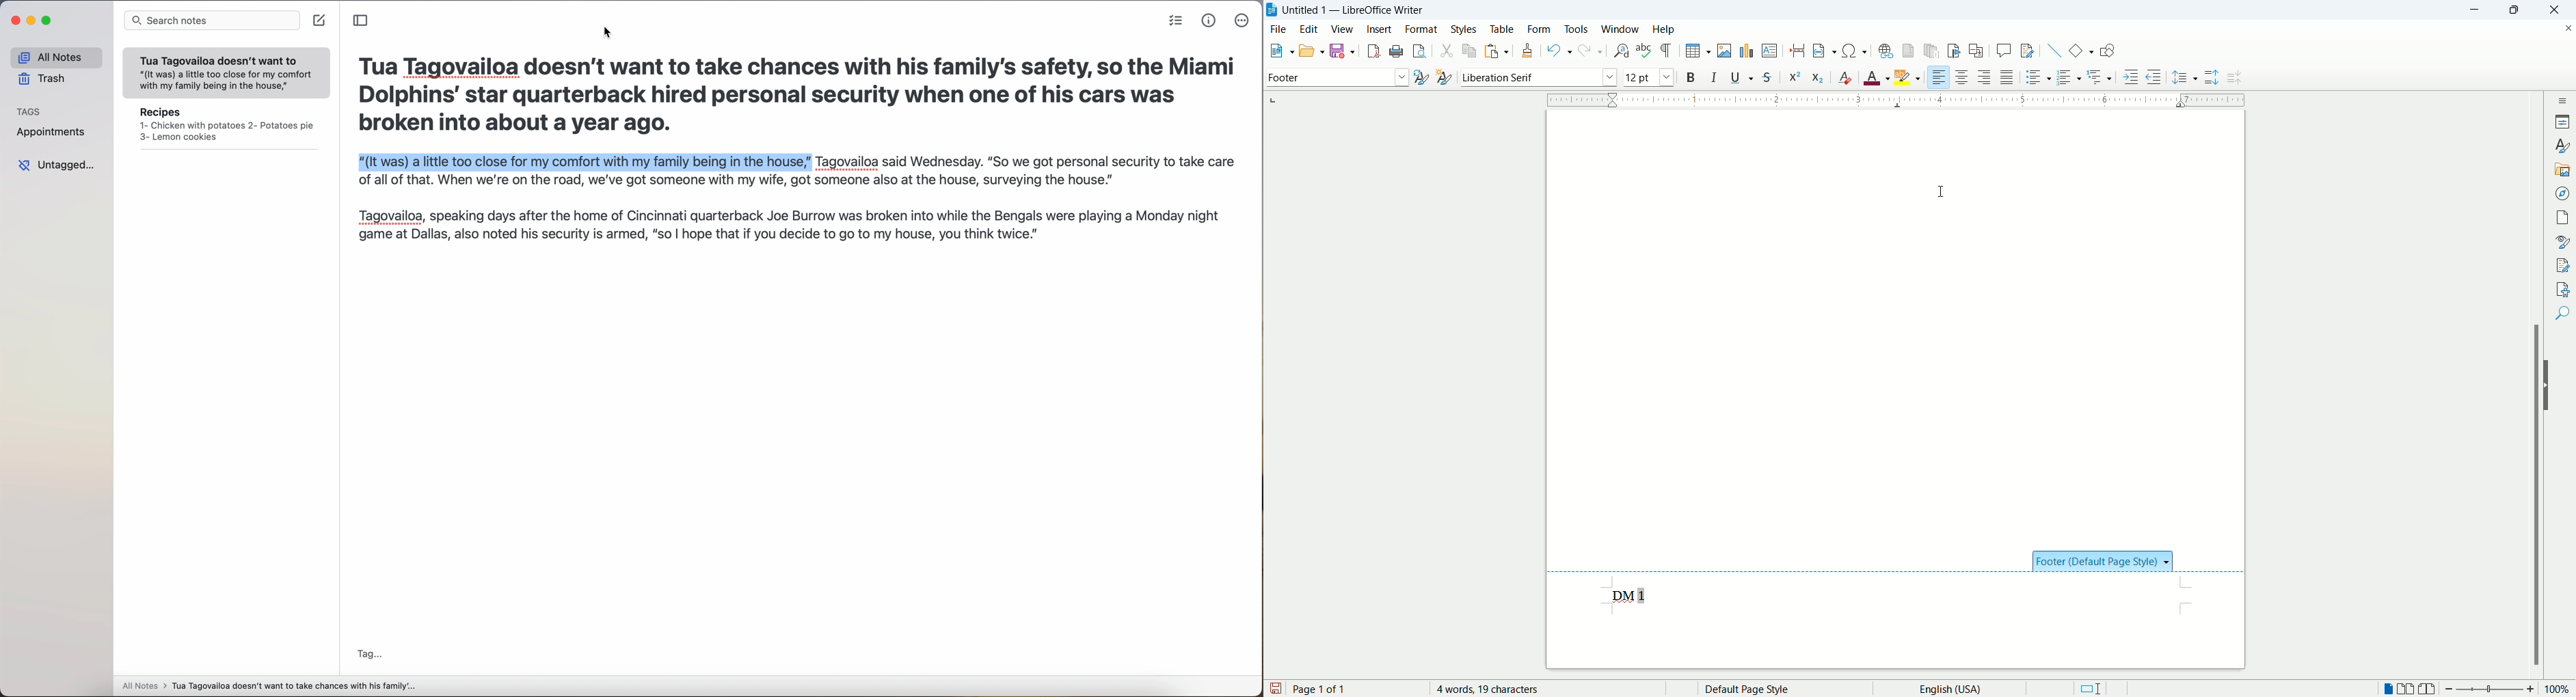  I want to click on manage changes, so click(2564, 266).